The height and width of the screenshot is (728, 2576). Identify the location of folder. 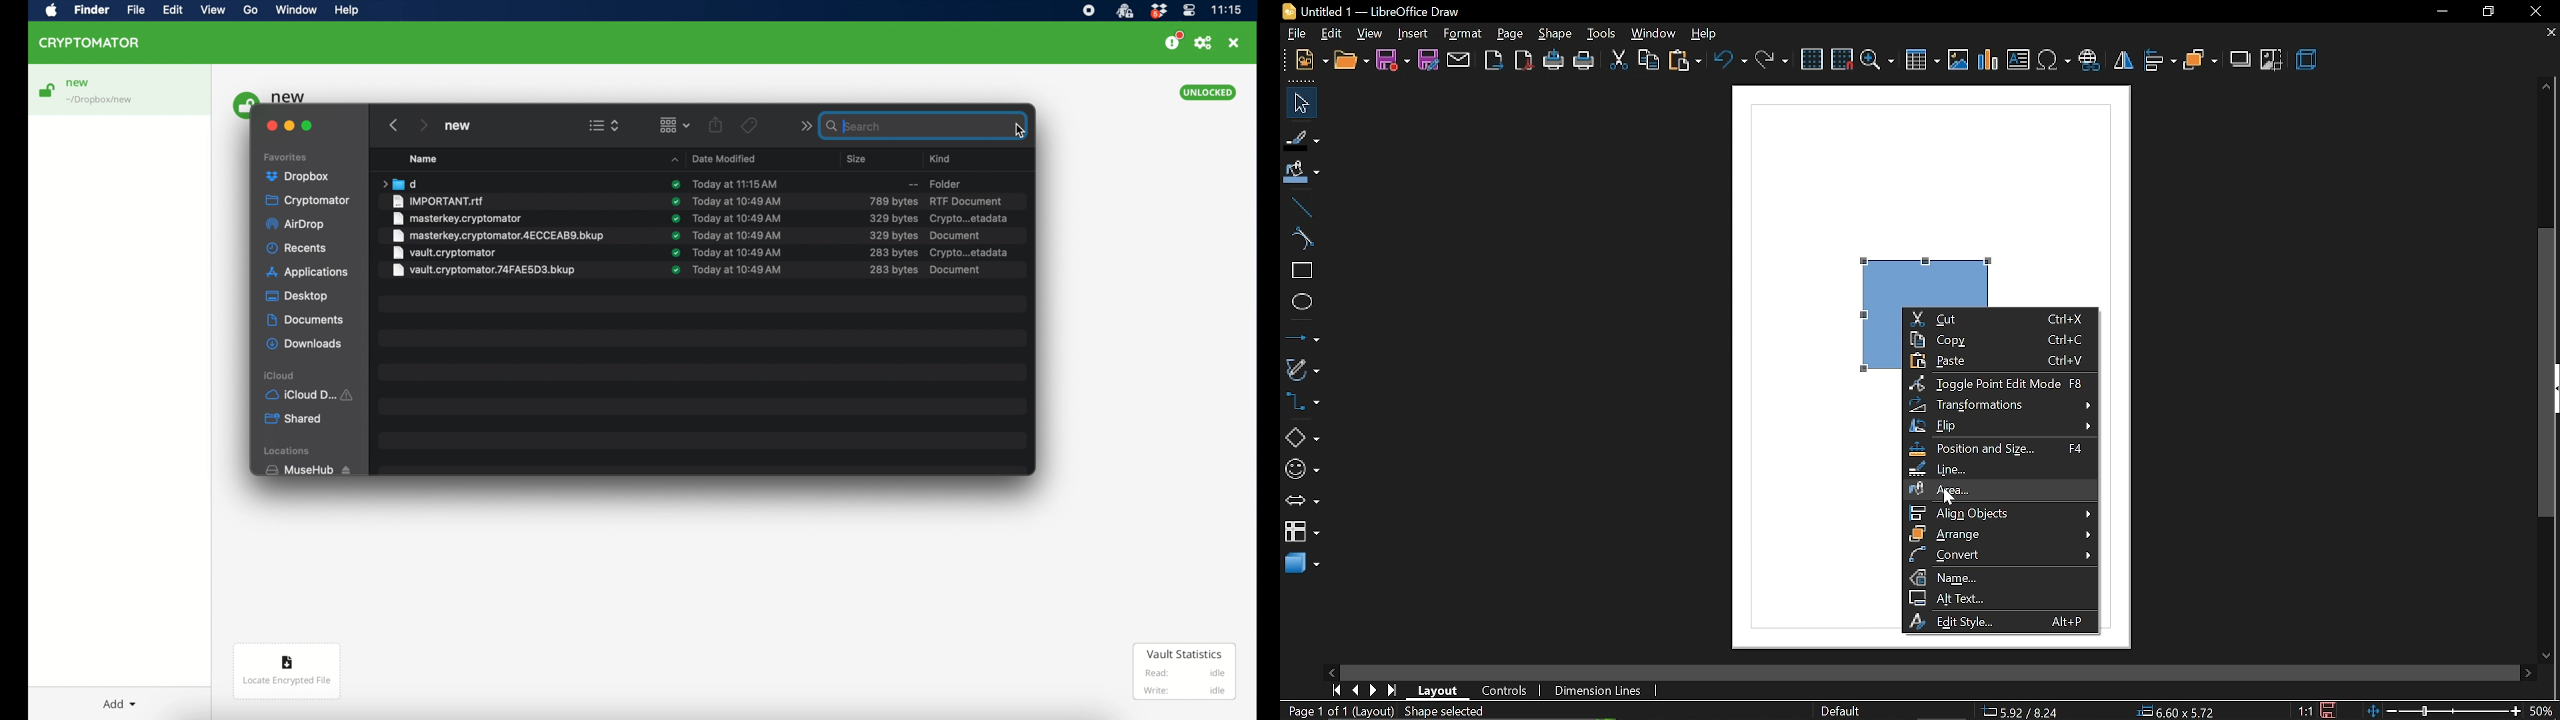
(400, 183).